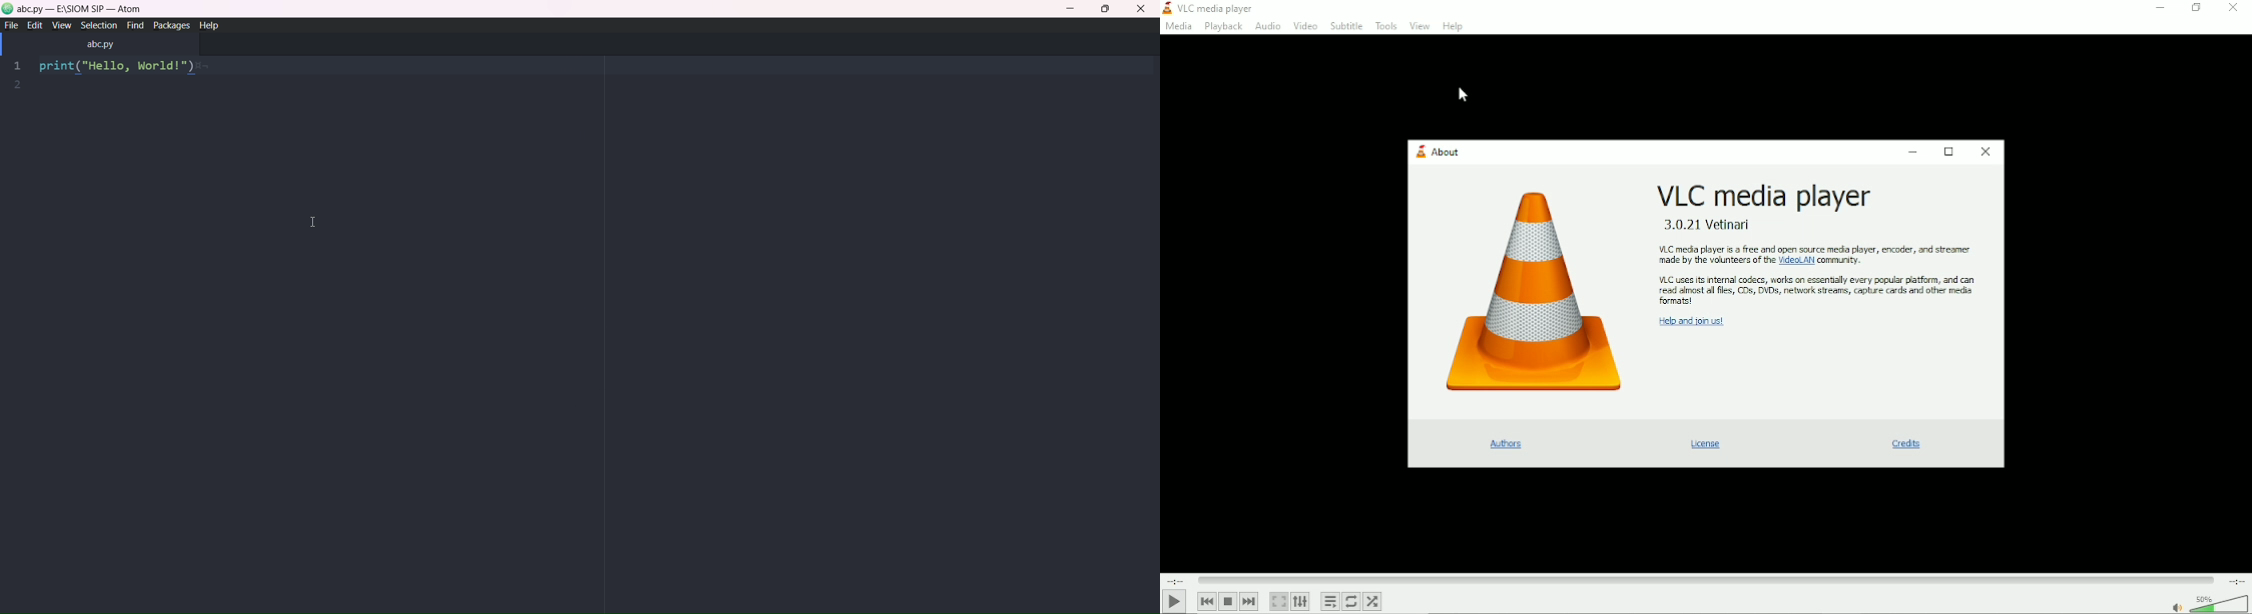 This screenshot has width=2268, height=616. I want to click on Minimize, so click(2158, 8).